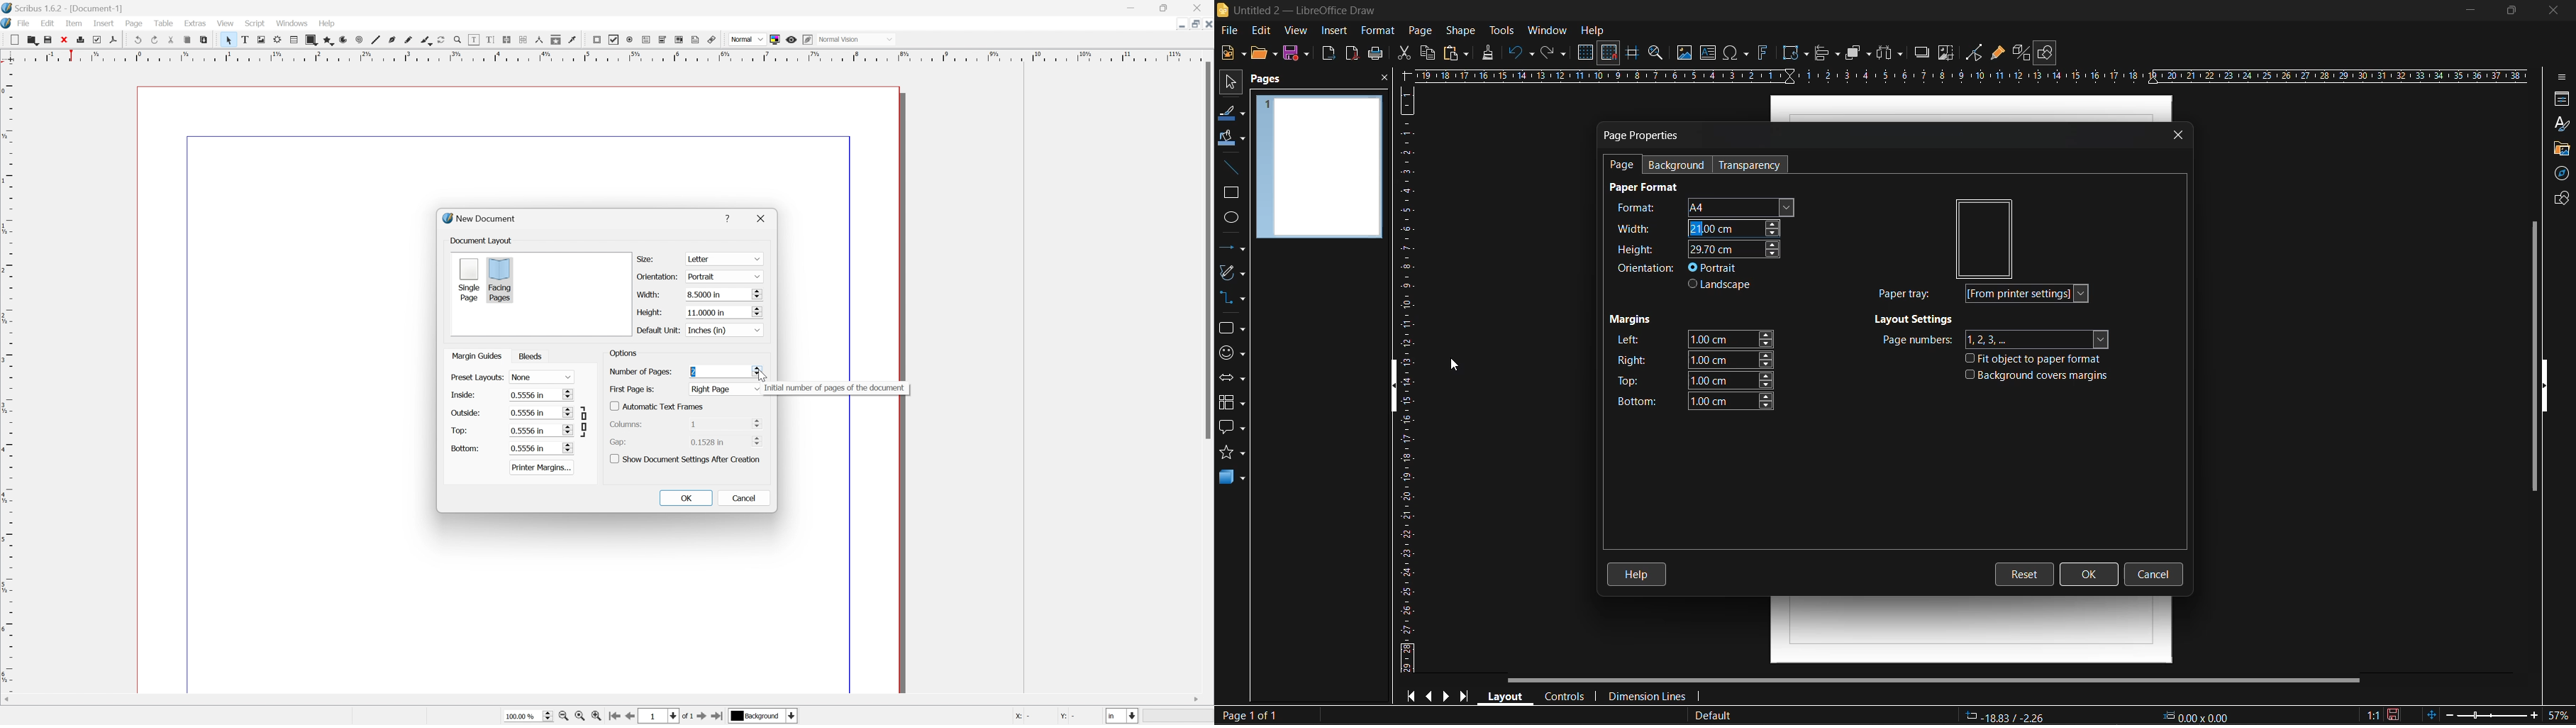 The image size is (2576, 728). What do you see at coordinates (469, 279) in the screenshot?
I see `single page` at bounding box center [469, 279].